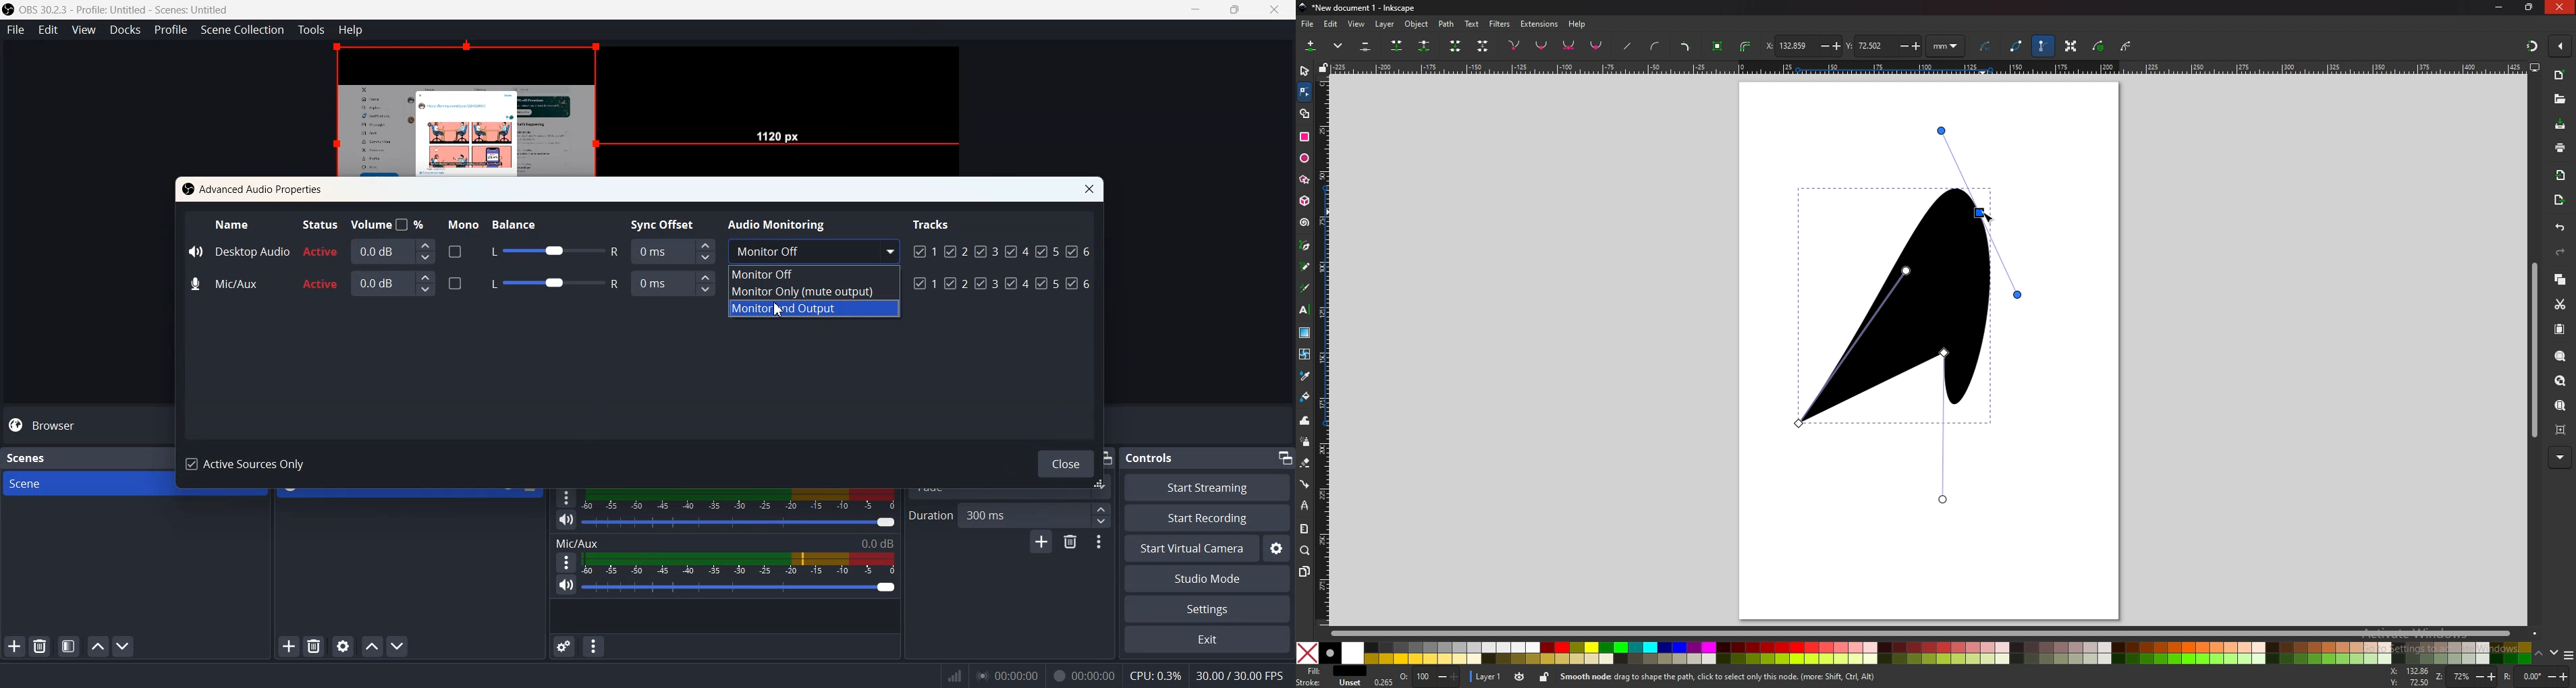 The image size is (2576, 700). What do you see at coordinates (1597, 47) in the screenshot?
I see `make selected nodes auto smooth` at bounding box center [1597, 47].